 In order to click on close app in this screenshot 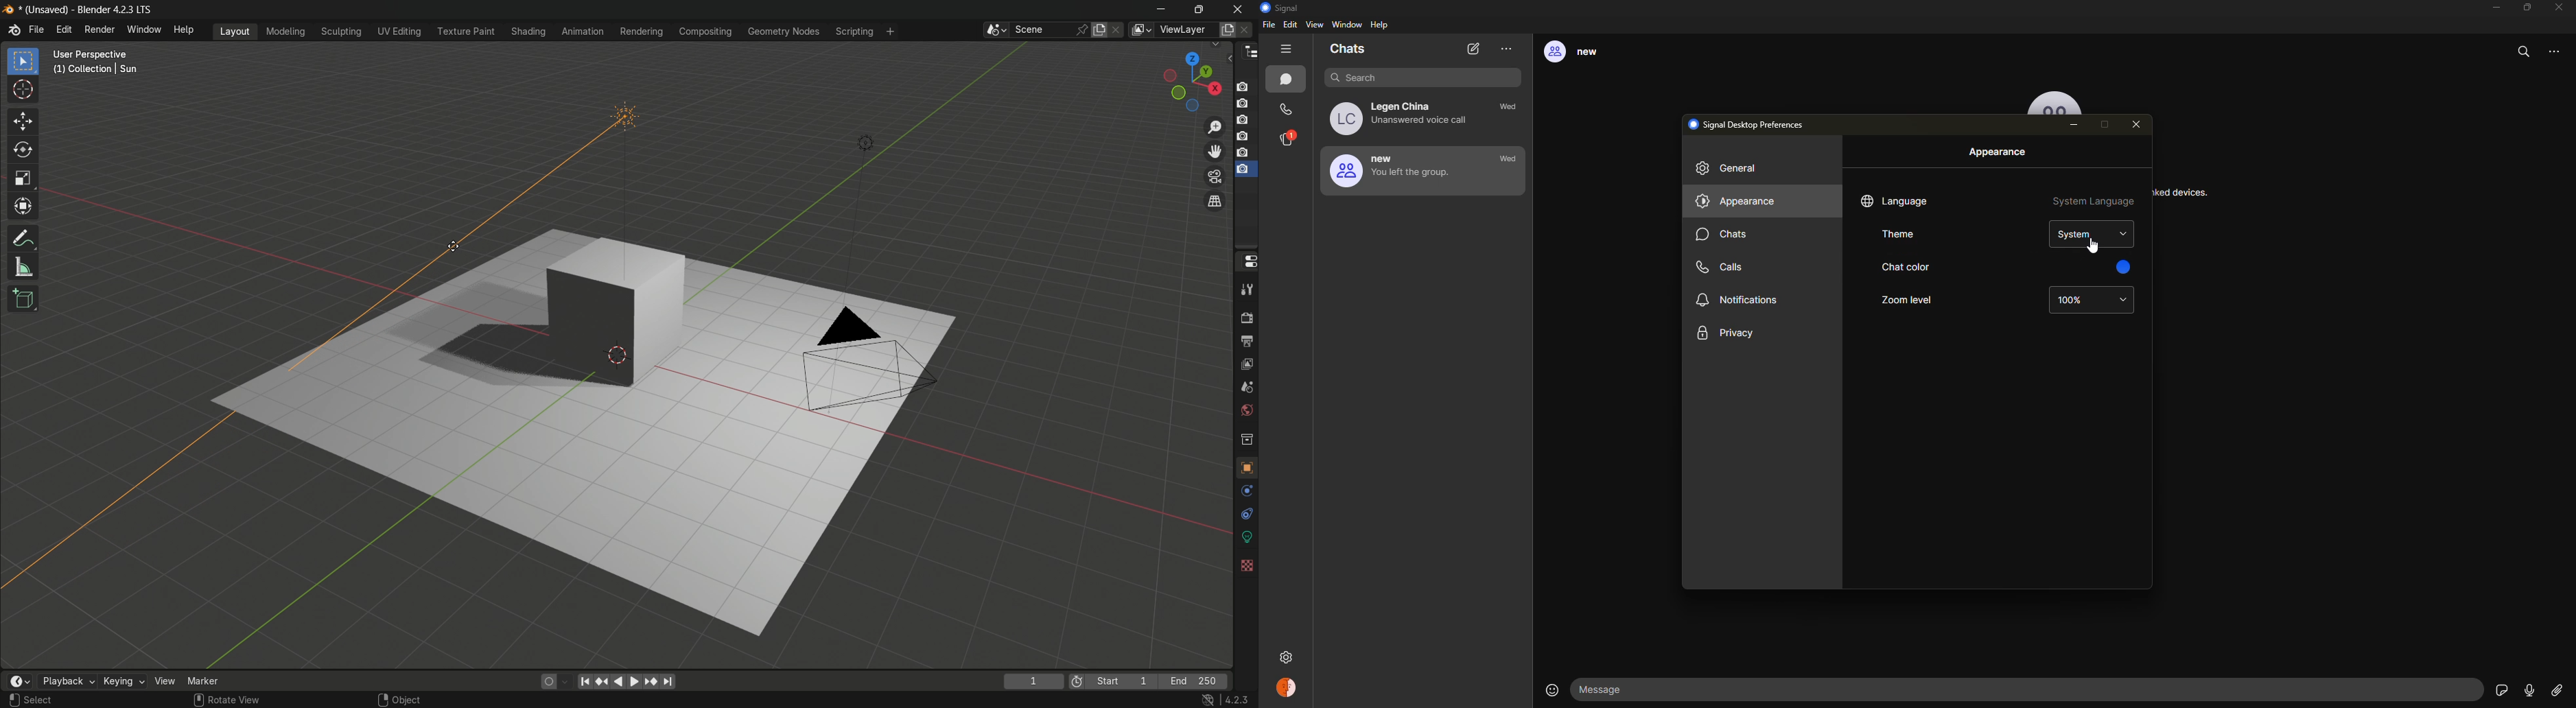, I will do `click(1242, 8)`.